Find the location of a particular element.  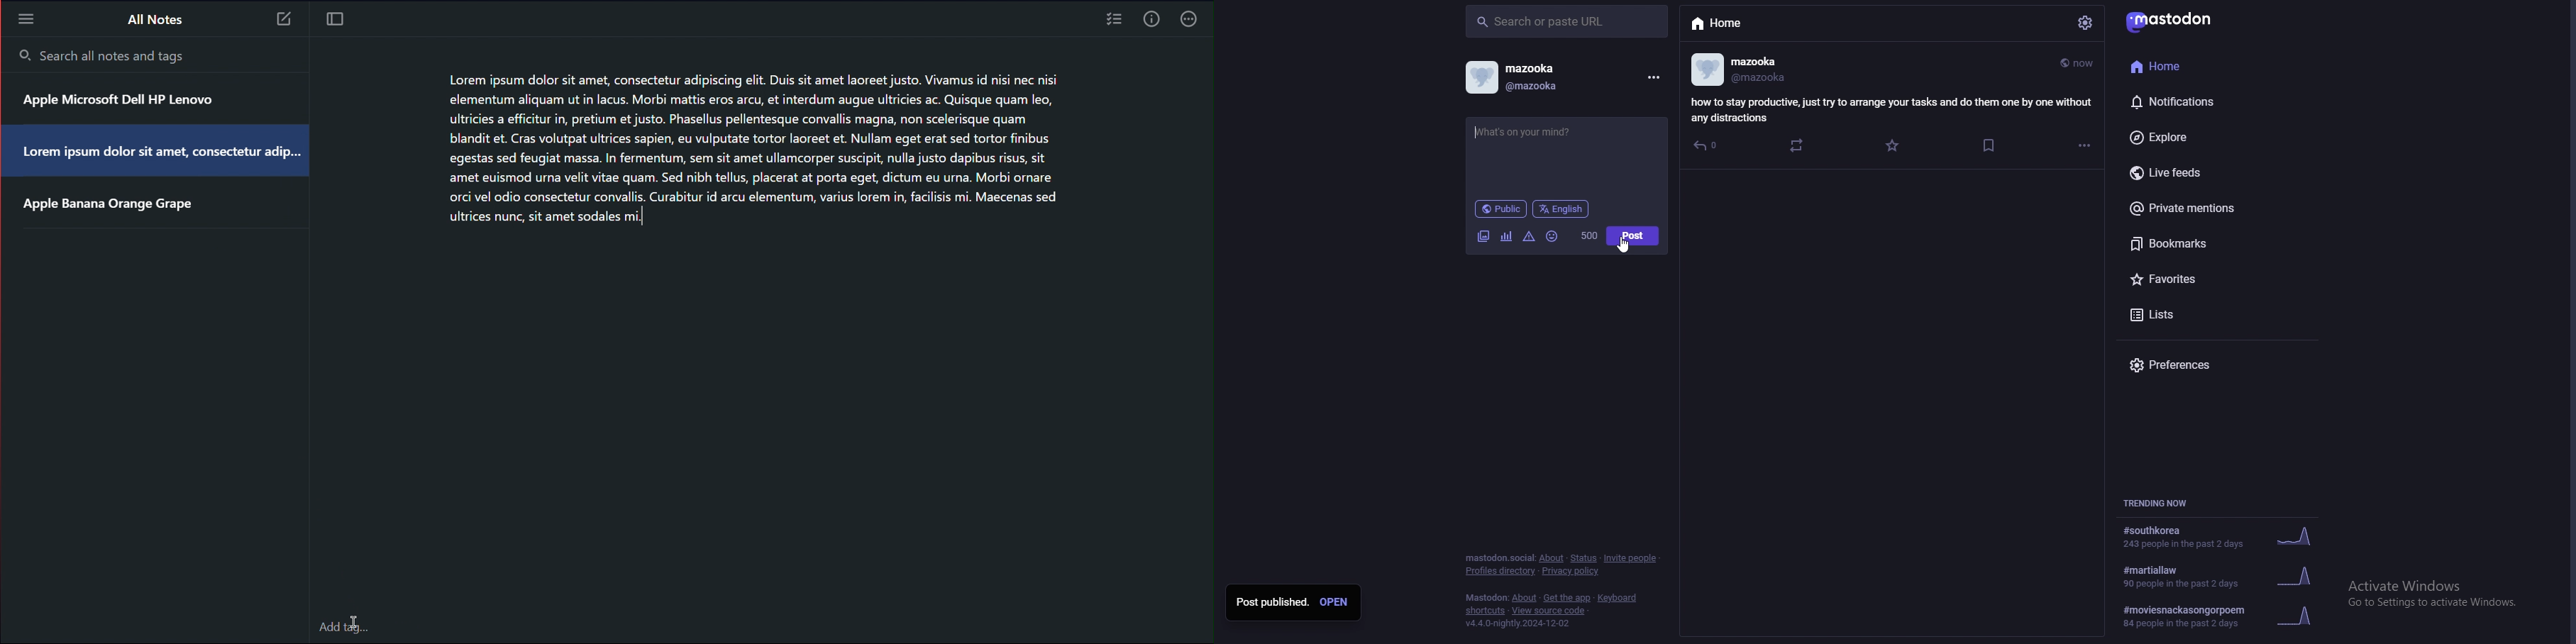

bookmarks is located at coordinates (2206, 243).